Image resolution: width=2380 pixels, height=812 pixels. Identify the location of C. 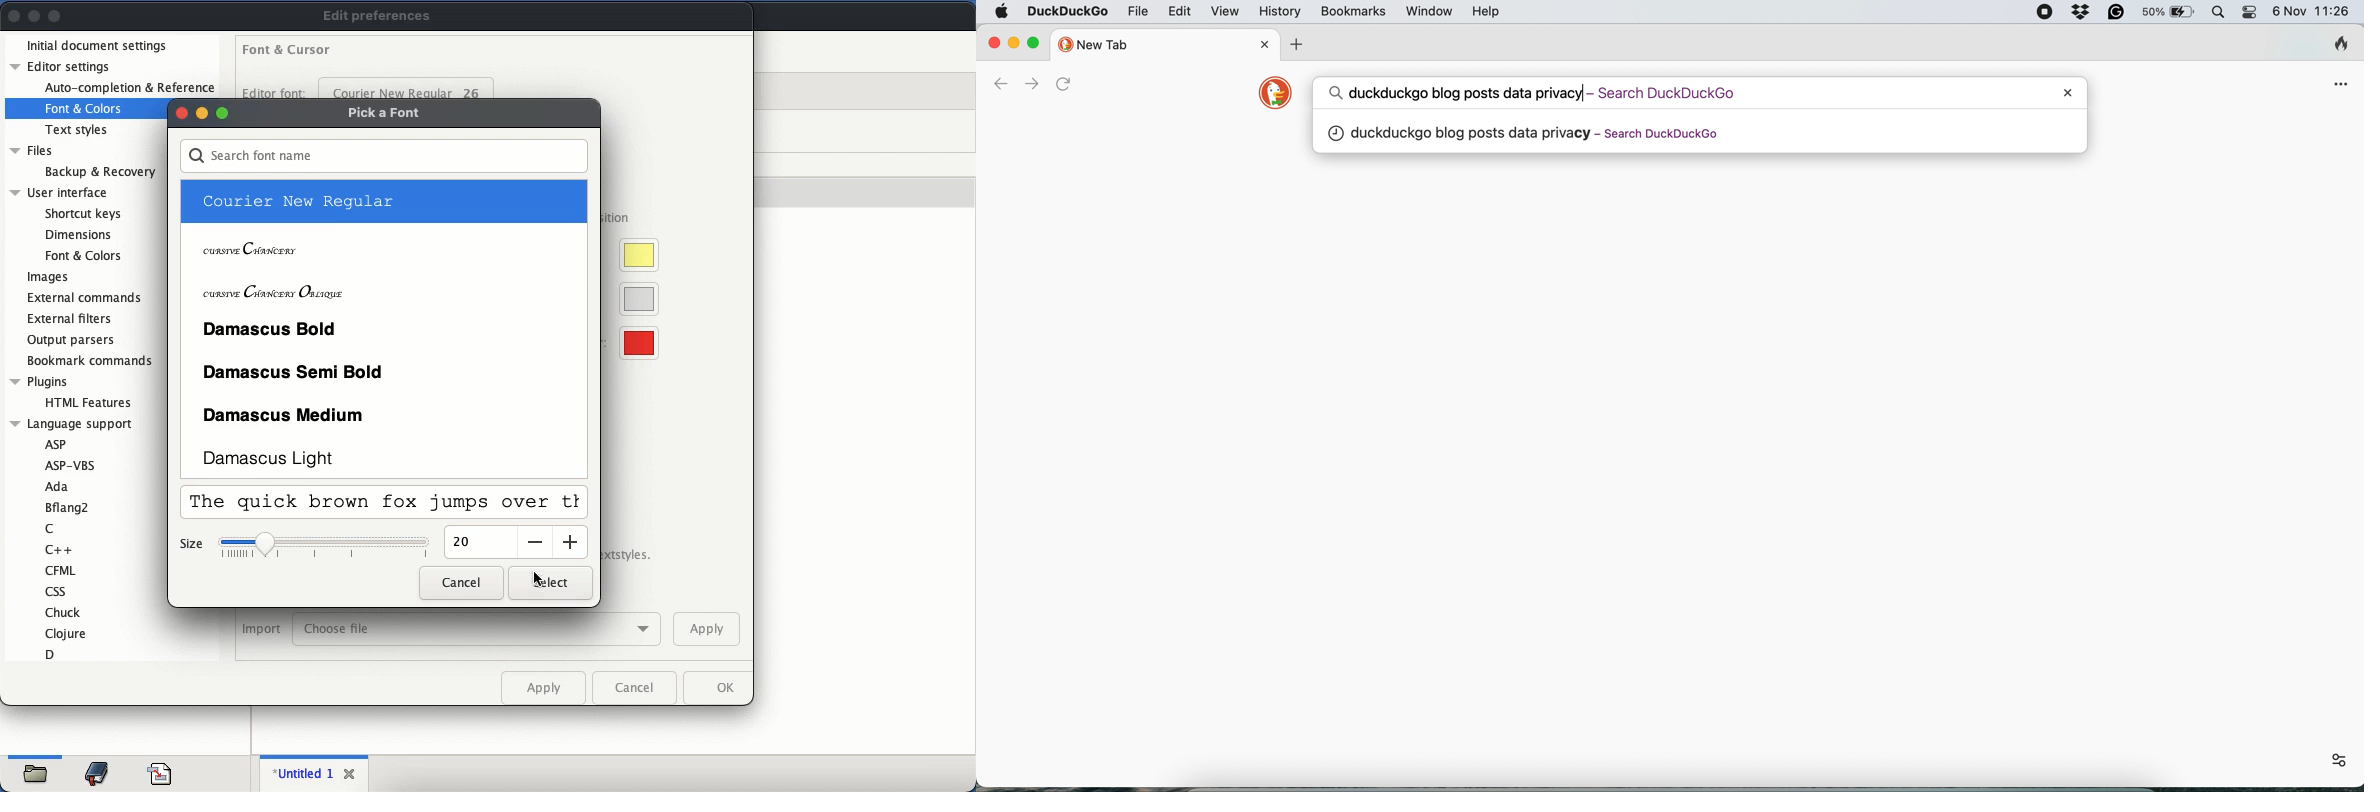
(51, 528).